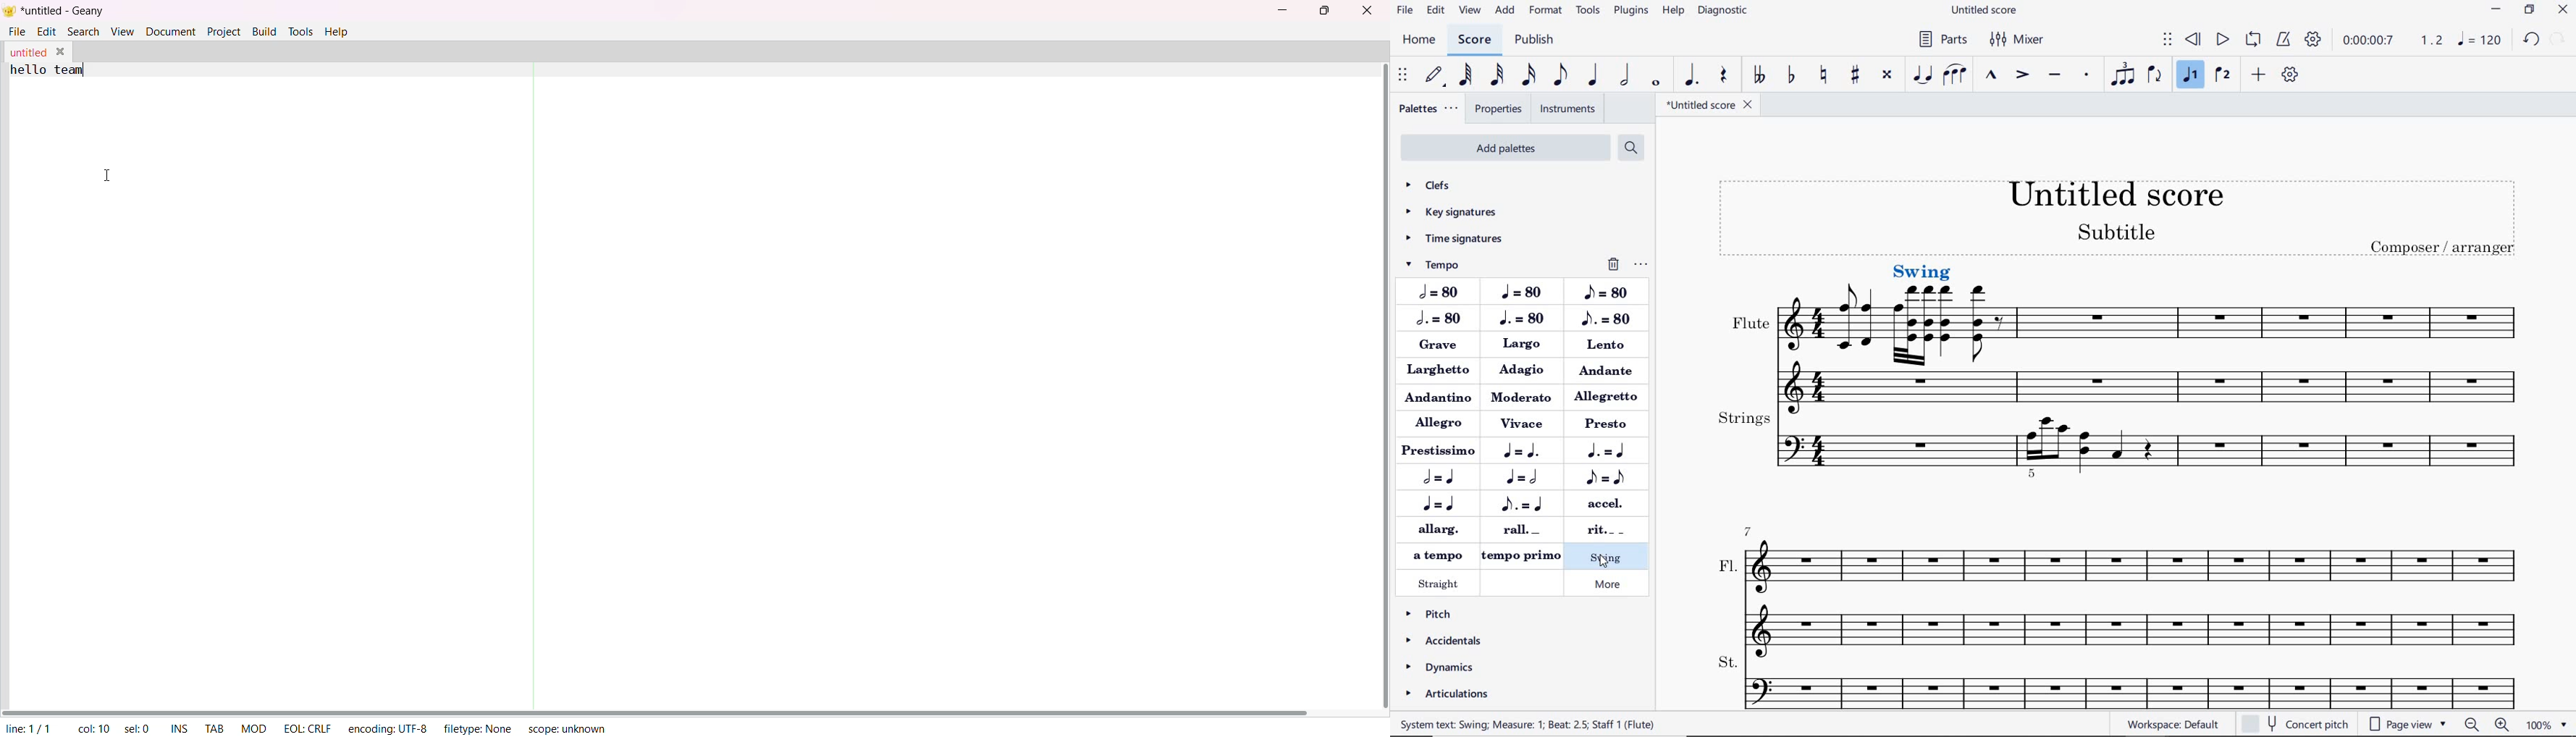 The height and width of the screenshot is (756, 2576). I want to click on title, so click(2121, 216).